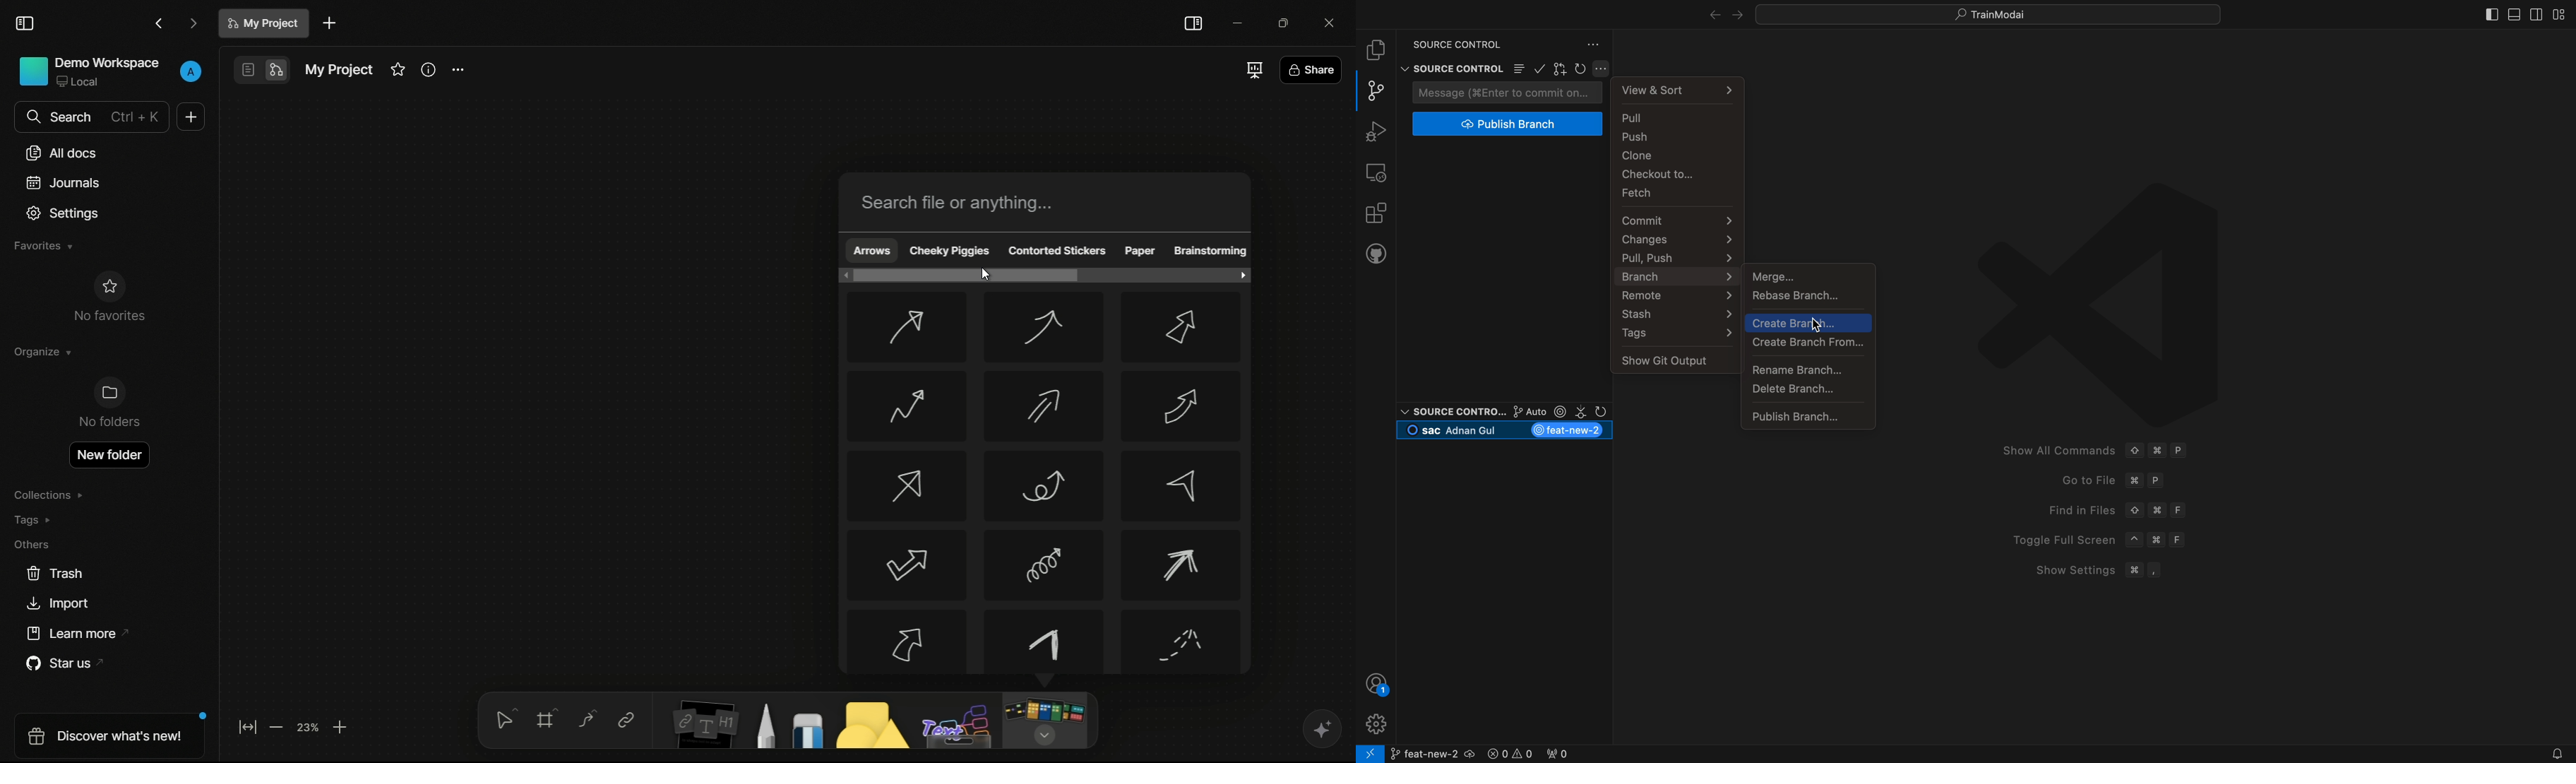 The height and width of the screenshot is (784, 2576). What do you see at coordinates (193, 25) in the screenshot?
I see `forward` at bounding box center [193, 25].